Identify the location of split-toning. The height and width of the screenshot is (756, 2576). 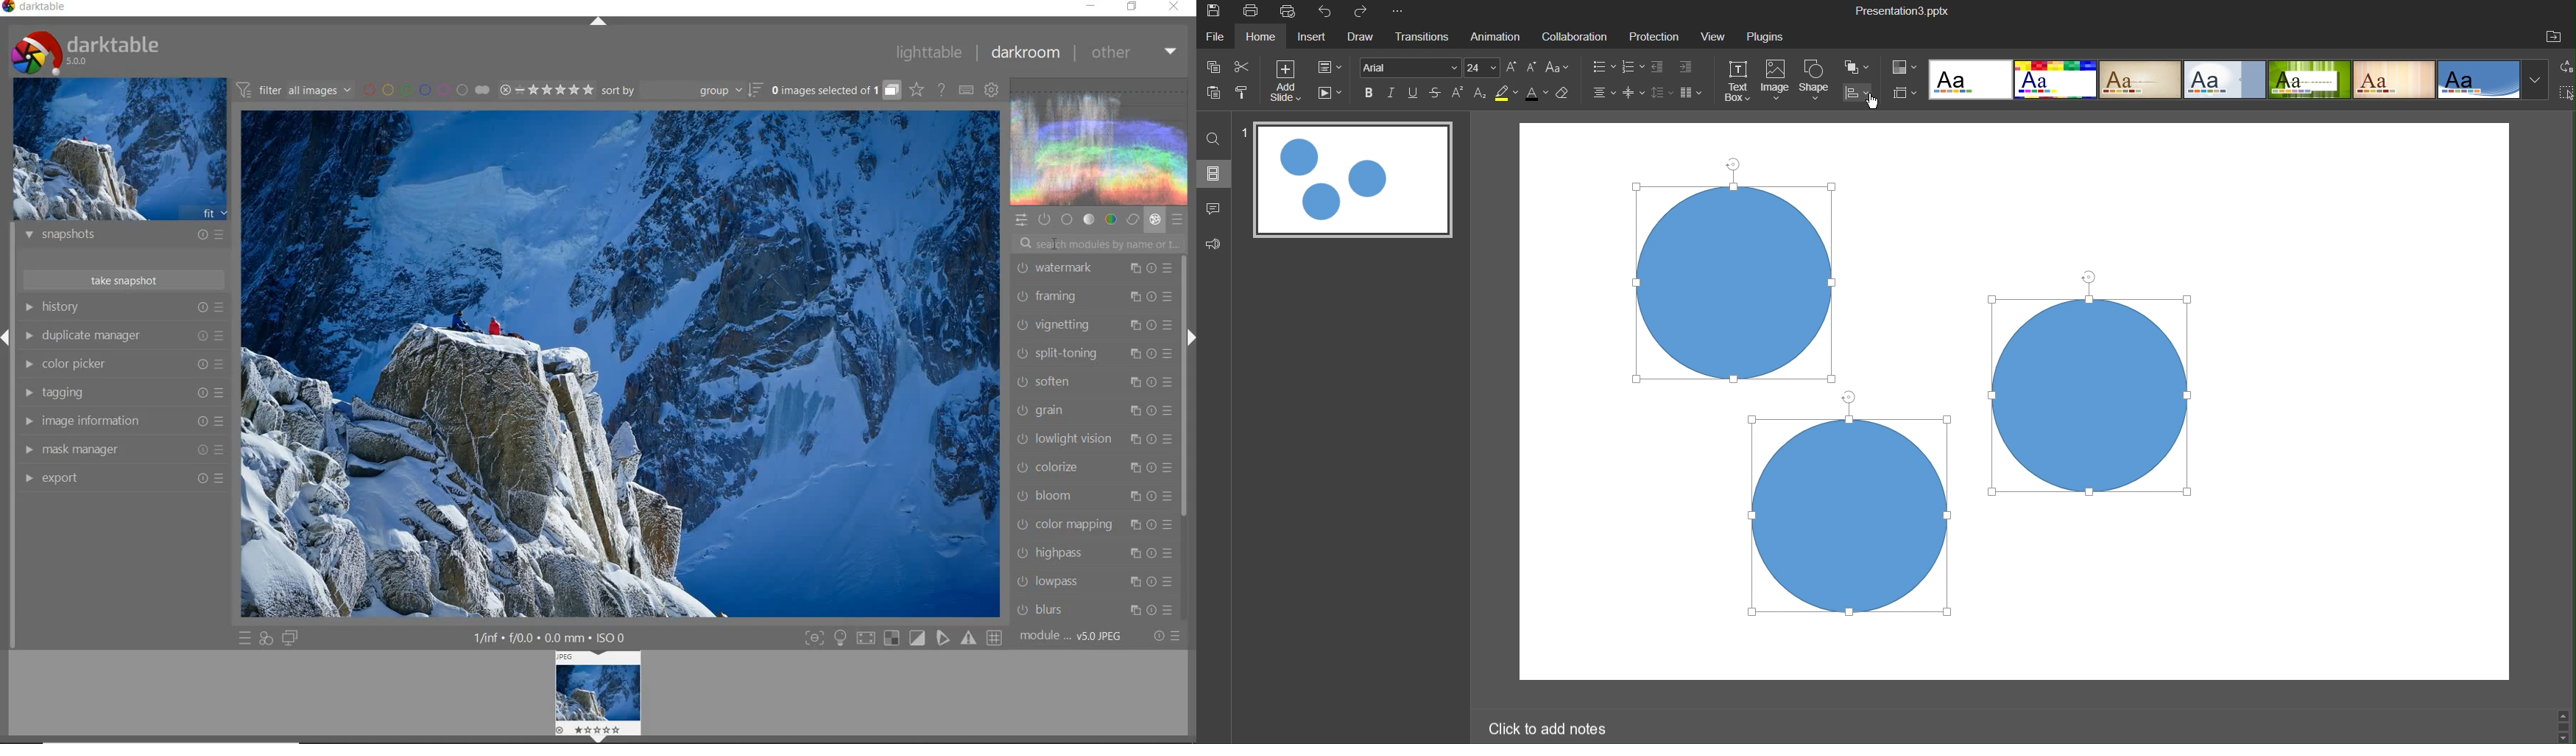
(1093, 354).